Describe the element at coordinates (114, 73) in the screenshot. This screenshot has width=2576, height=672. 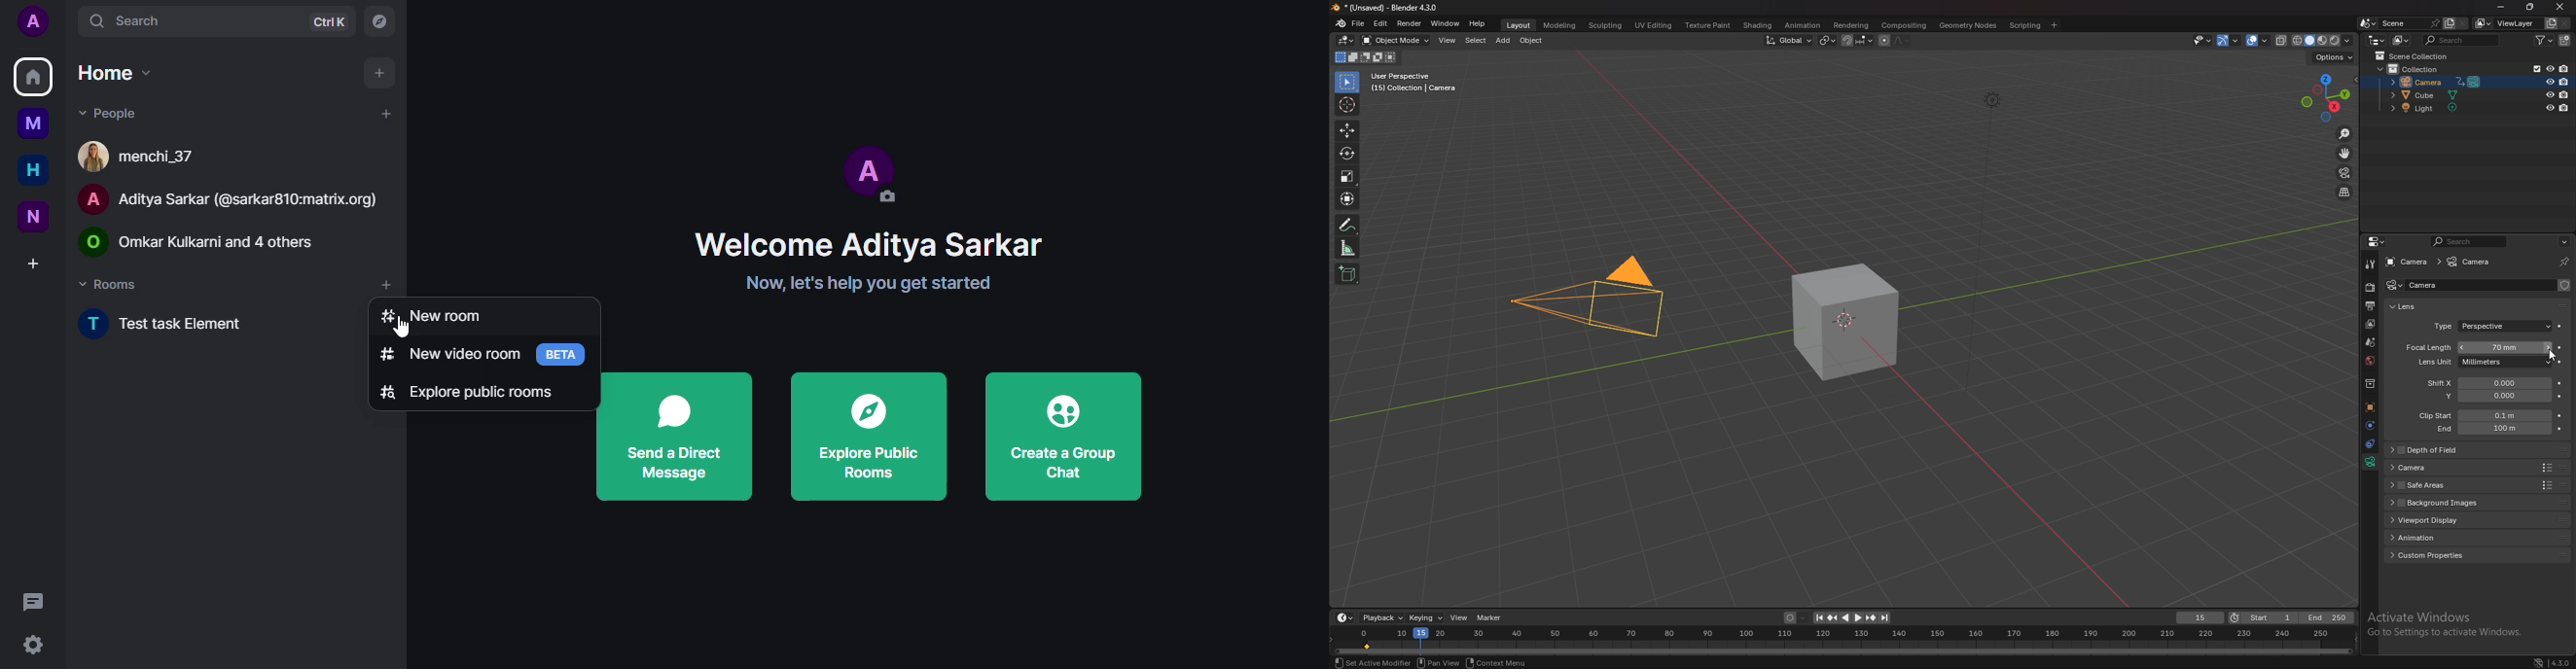
I see `home` at that location.